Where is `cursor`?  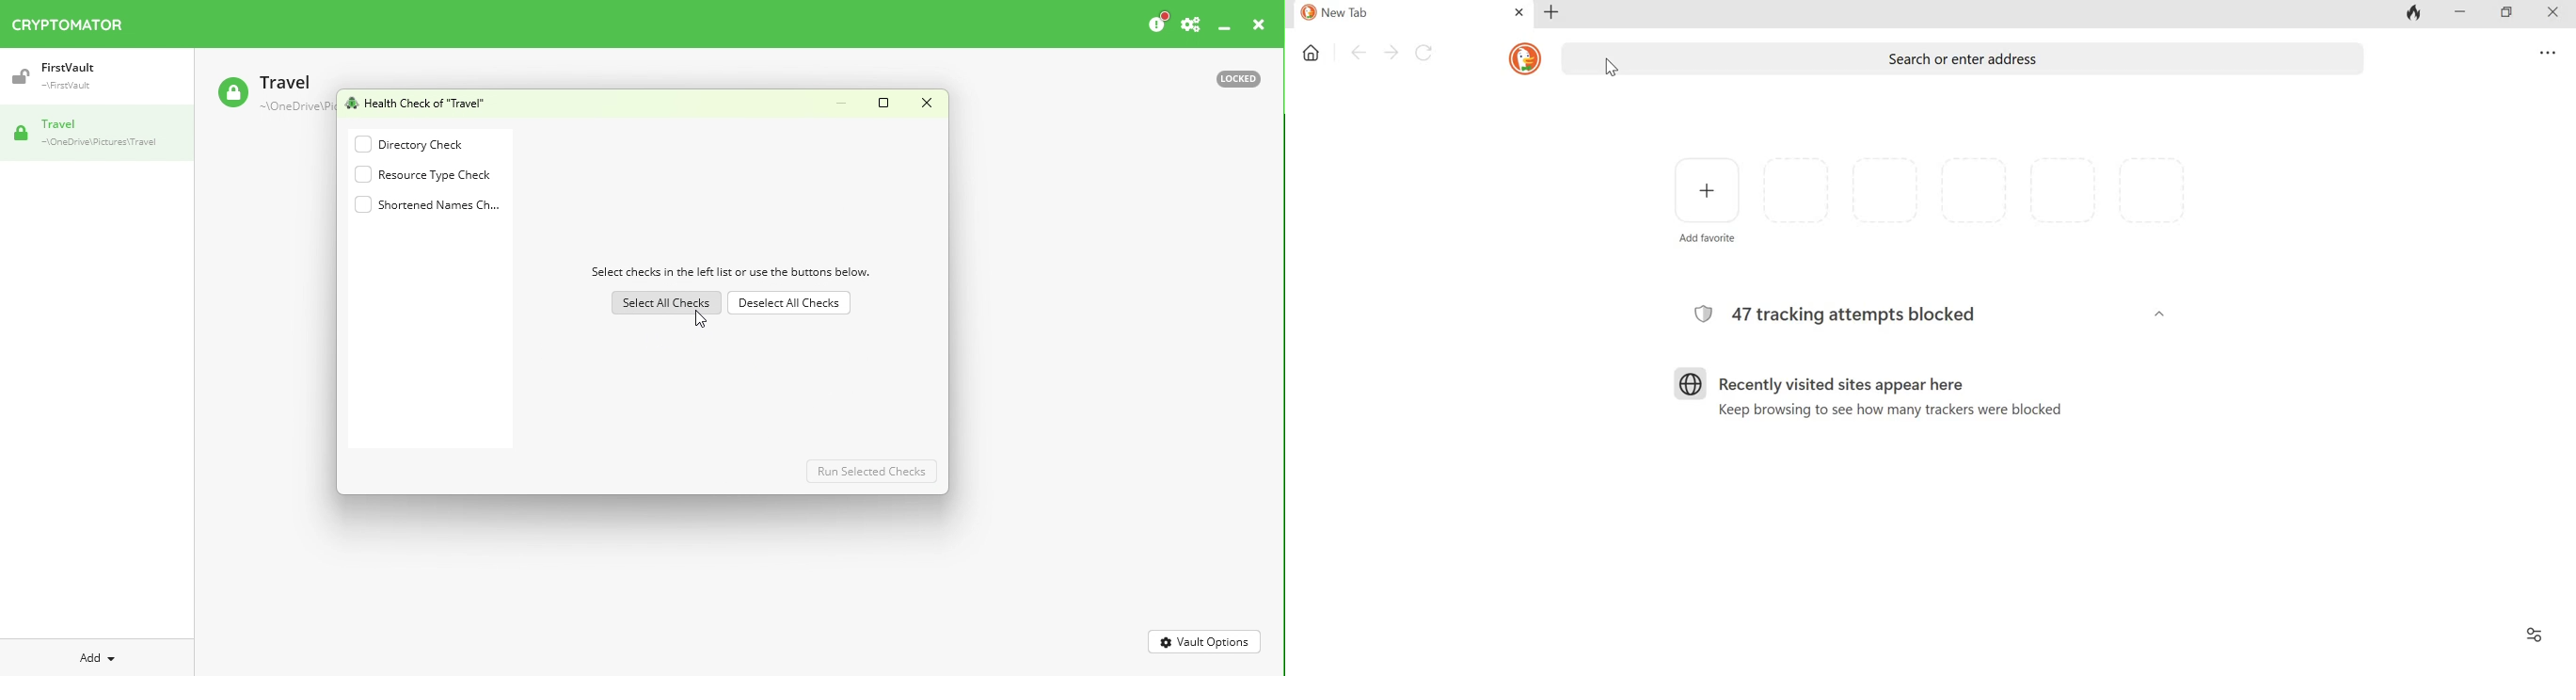 cursor is located at coordinates (1609, 68).